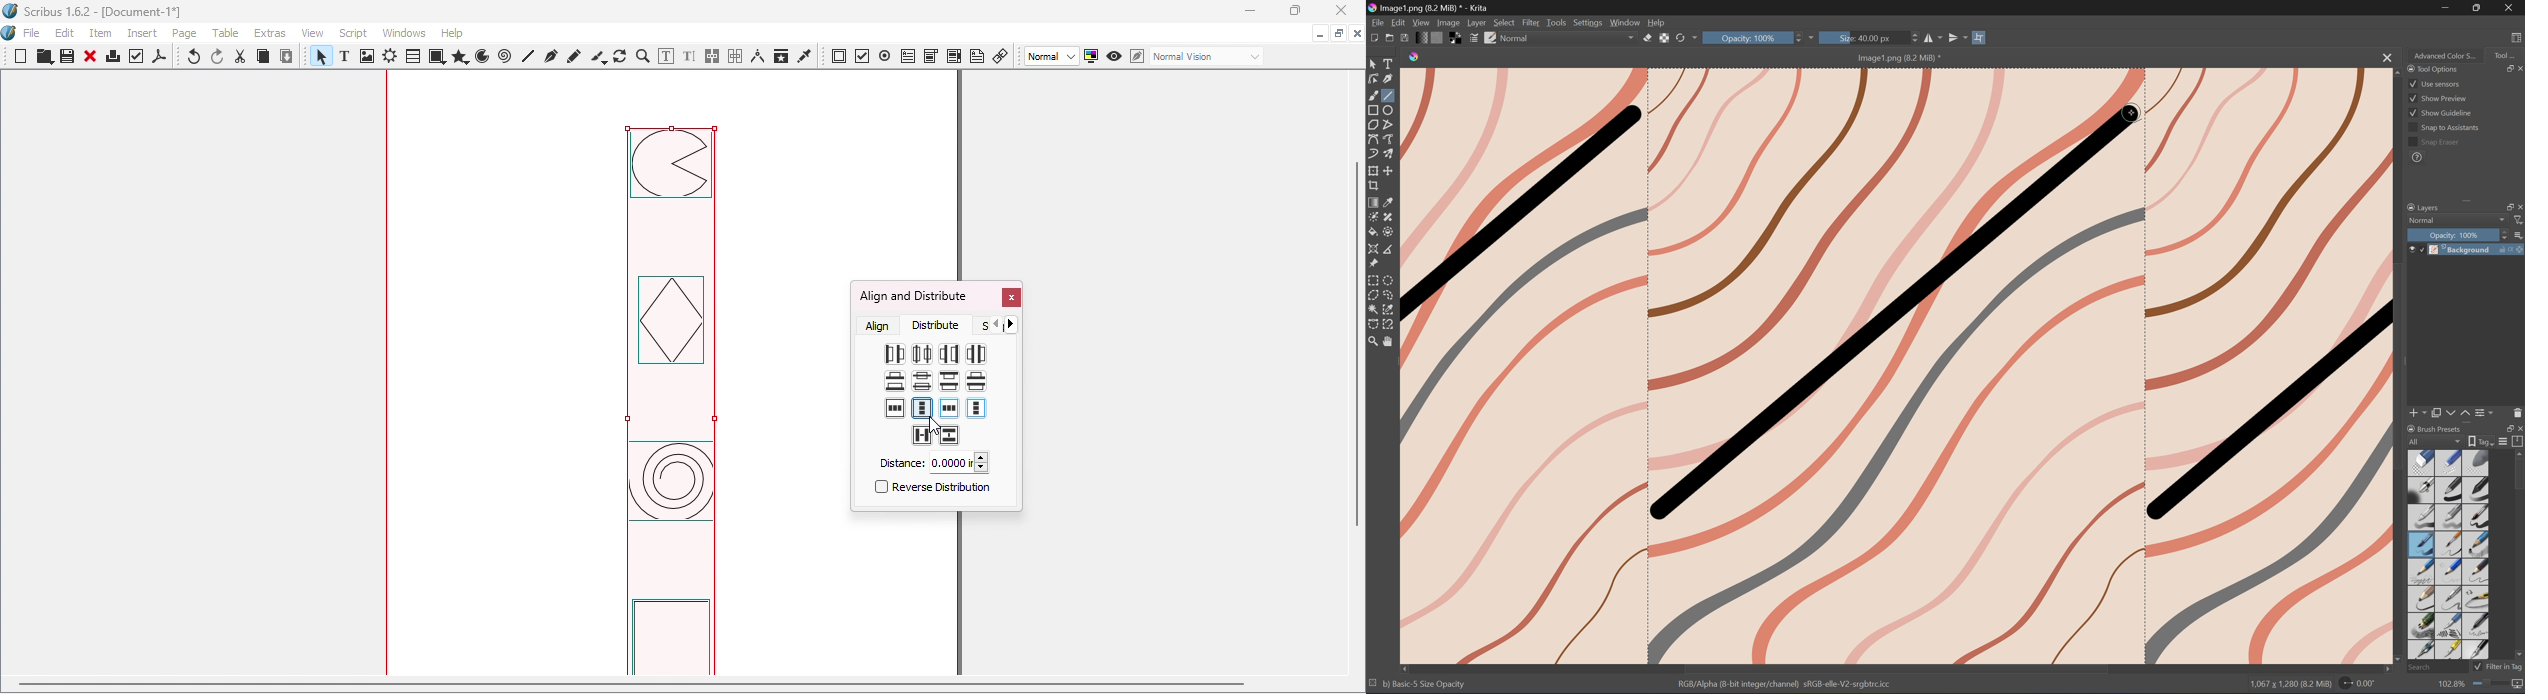 This screenshot has width=2548, height=700. Describe the element at coordinates (1659, 23) in the screenshot. I see `Help` at that location.